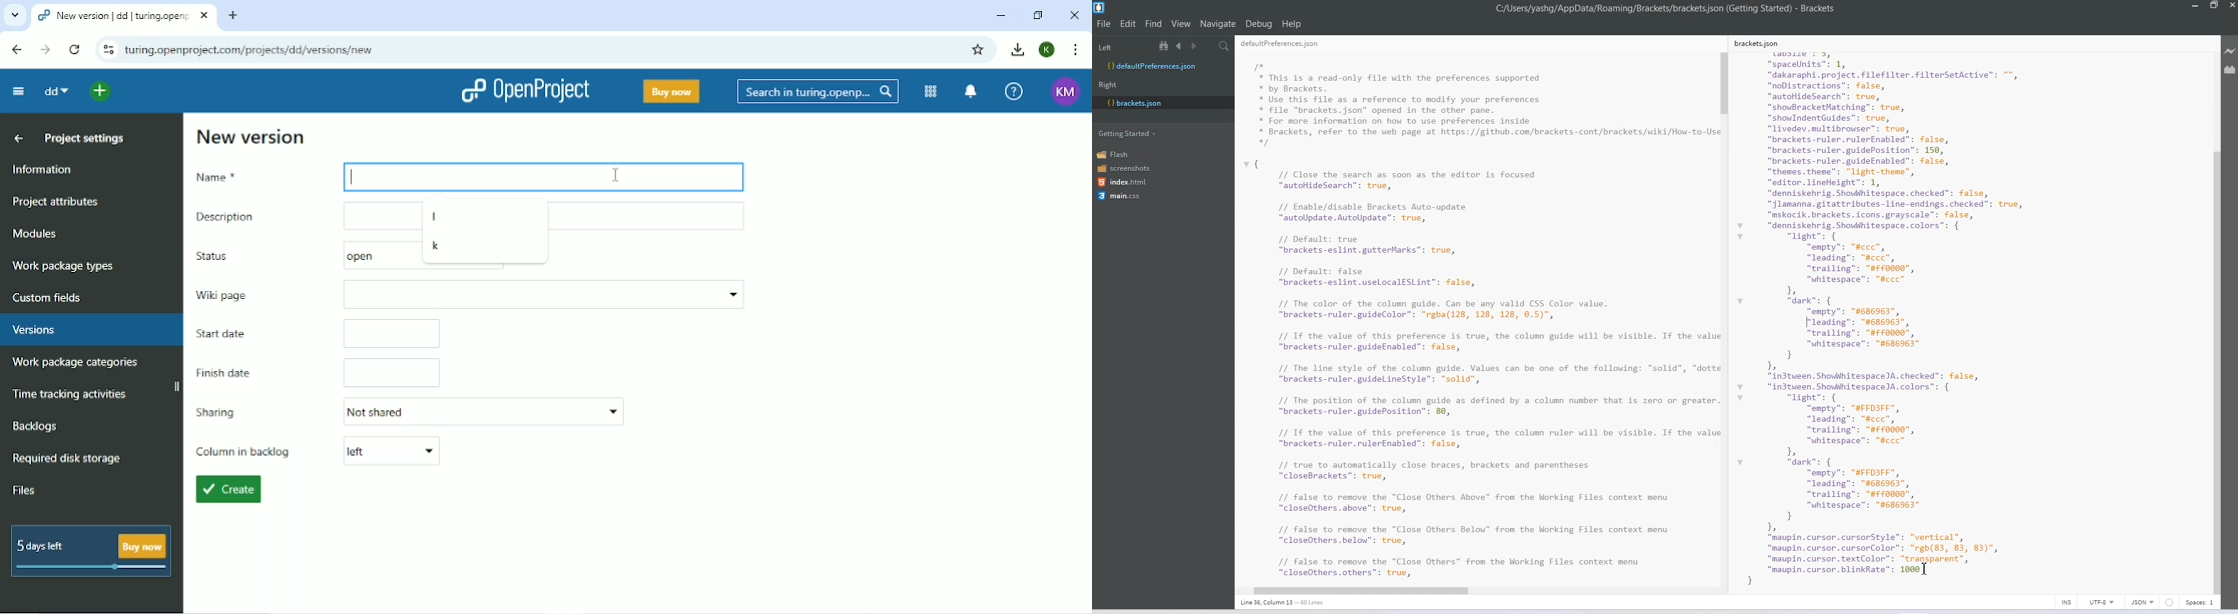  What do you see at coordinates (1225, 47) in the screenshot?
I see `Find in Files` at bounding box center [1225, 47].